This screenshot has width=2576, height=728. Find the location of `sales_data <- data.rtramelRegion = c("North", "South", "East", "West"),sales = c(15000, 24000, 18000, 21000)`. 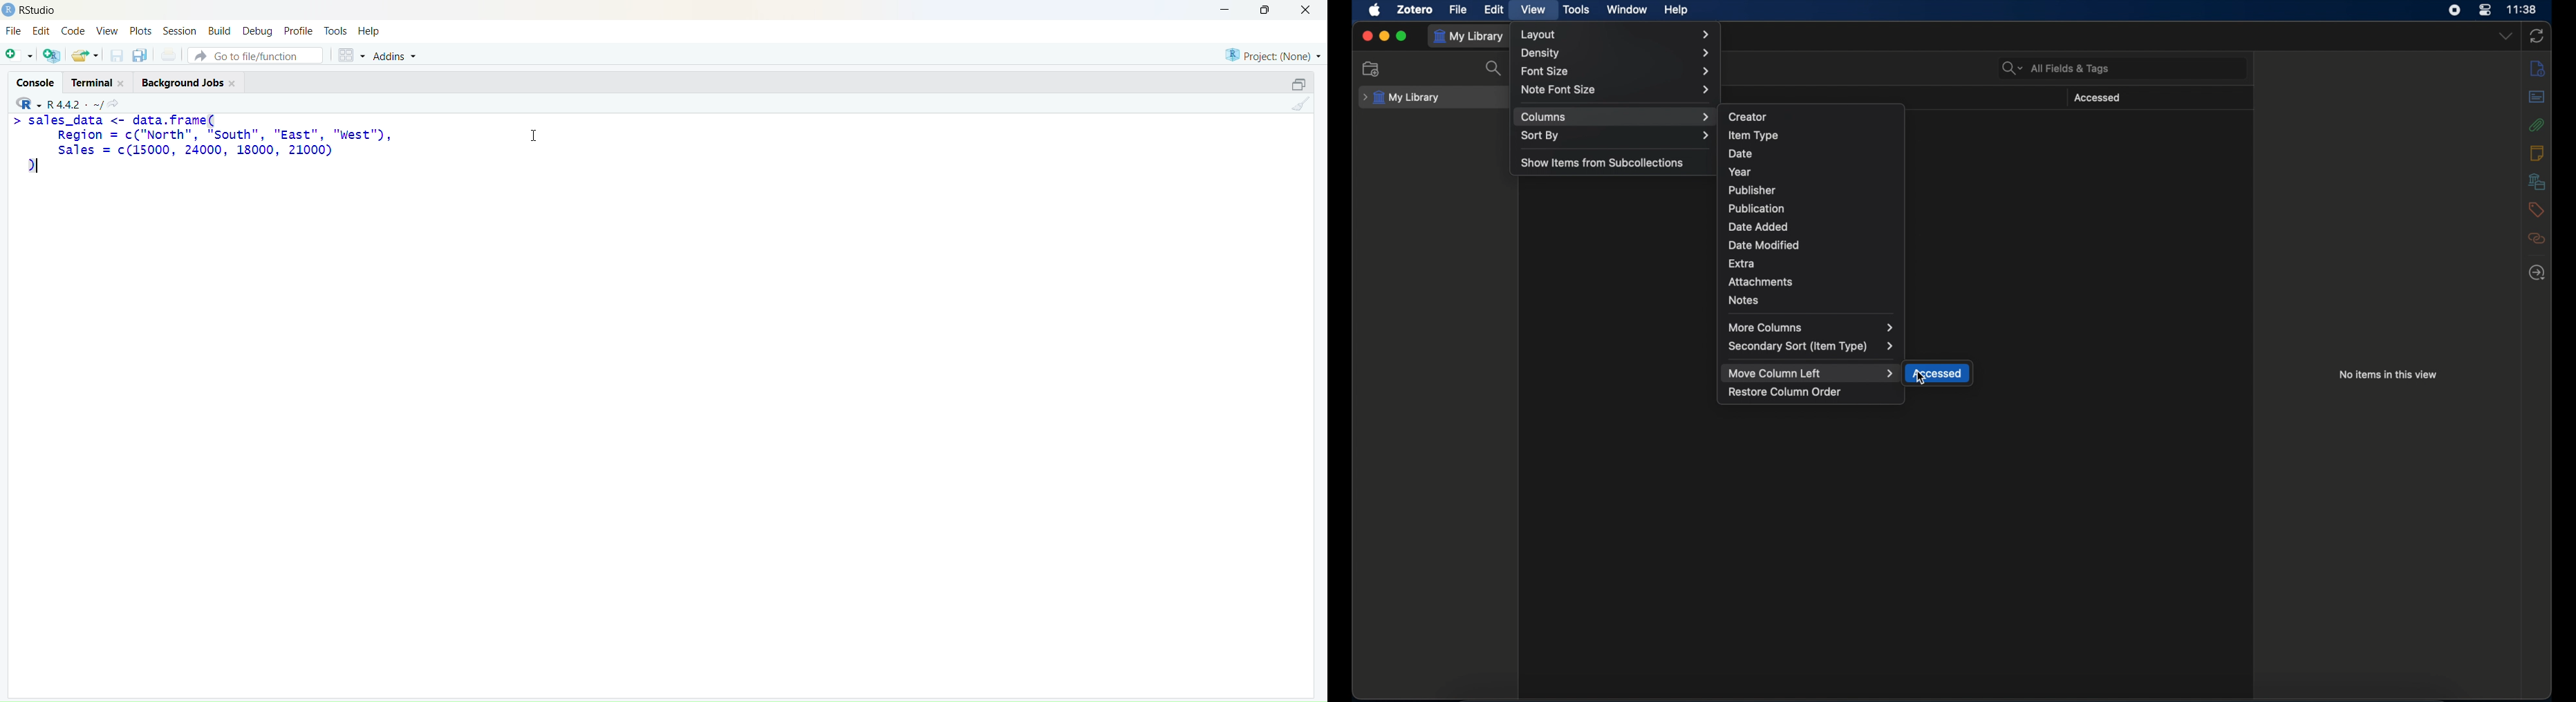

sales_data <- data.rtramelRegion = c("North", "South", "East", "West"),sales = c(15000, 24000, 18000, 21000) is located at coordinates (205, 144).